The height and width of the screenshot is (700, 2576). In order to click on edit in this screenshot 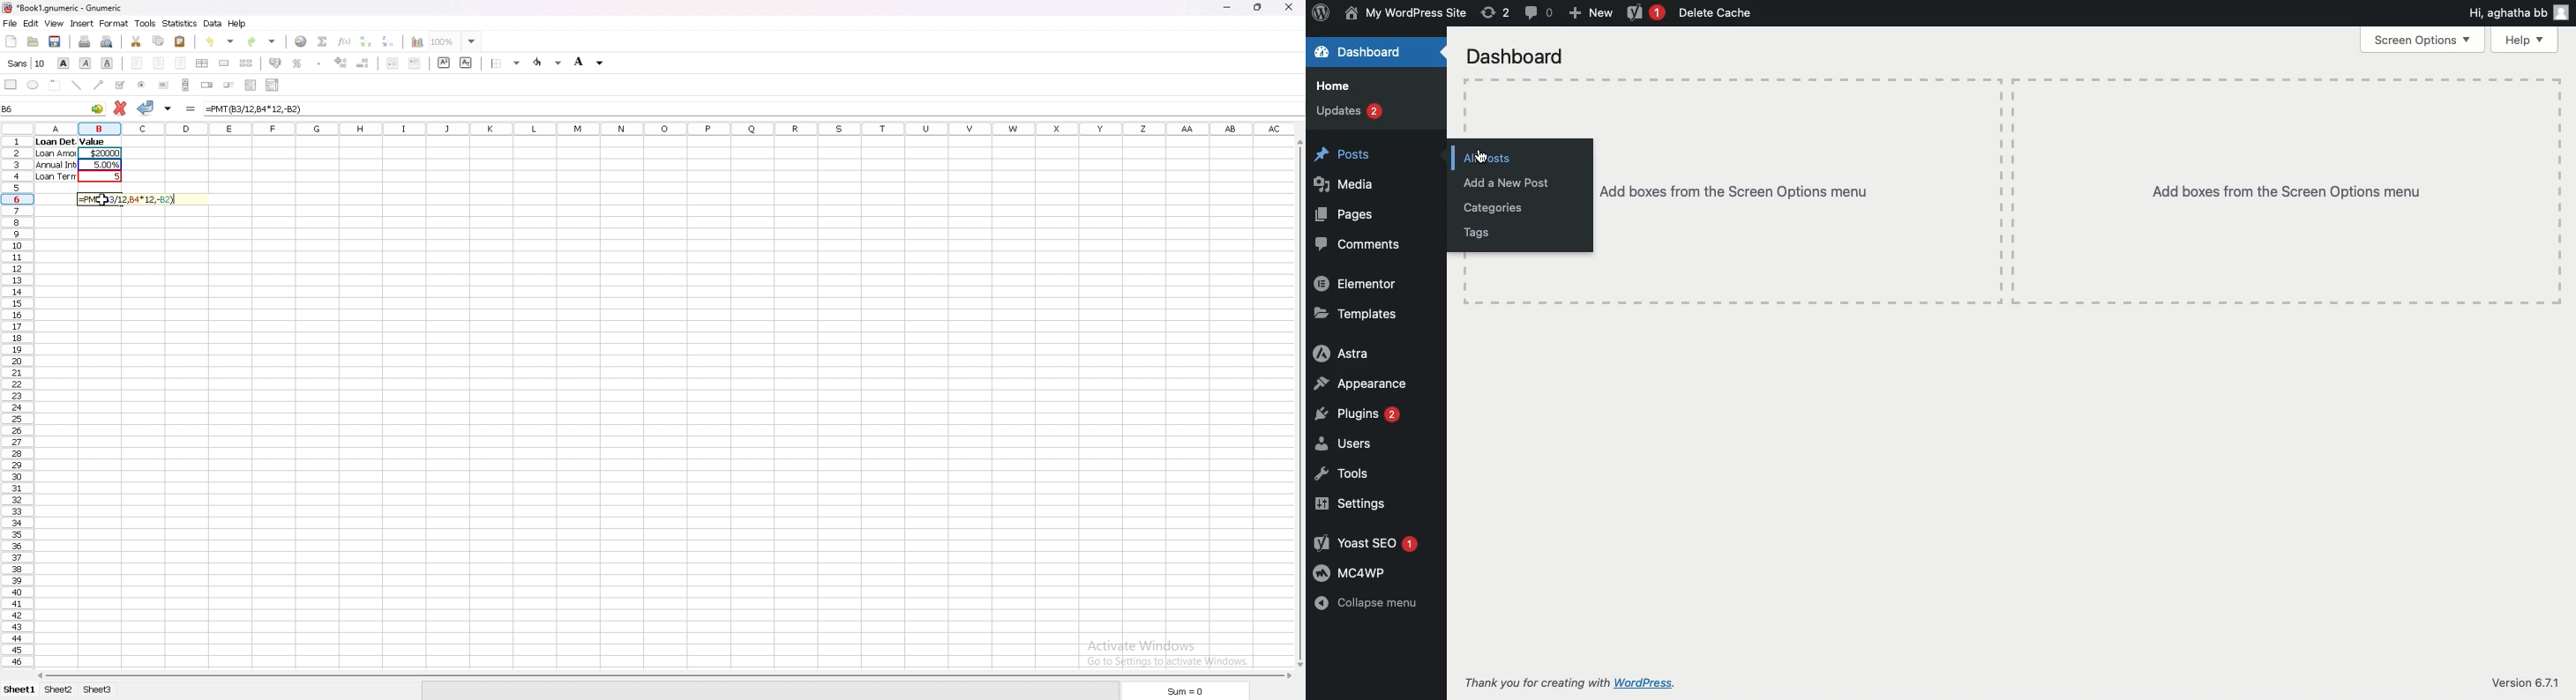, I will do `click(31, 23)`.